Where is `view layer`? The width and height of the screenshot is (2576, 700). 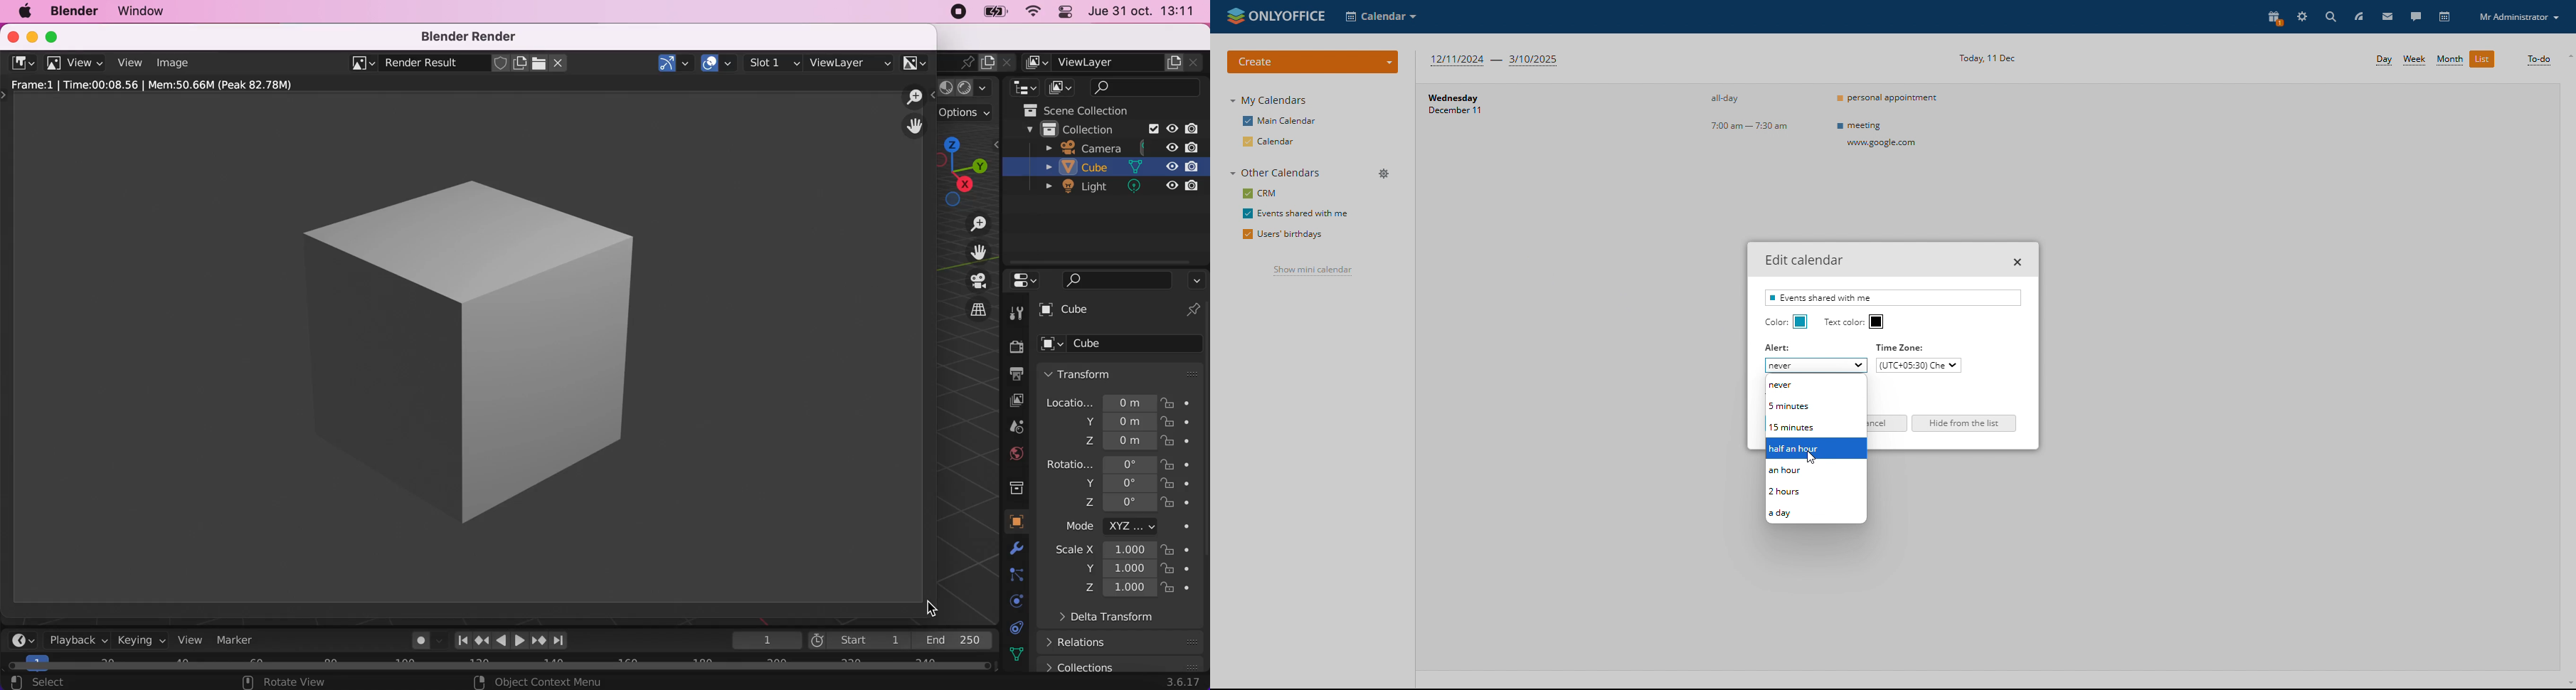
view layer is located at coordinates (1013, 400).